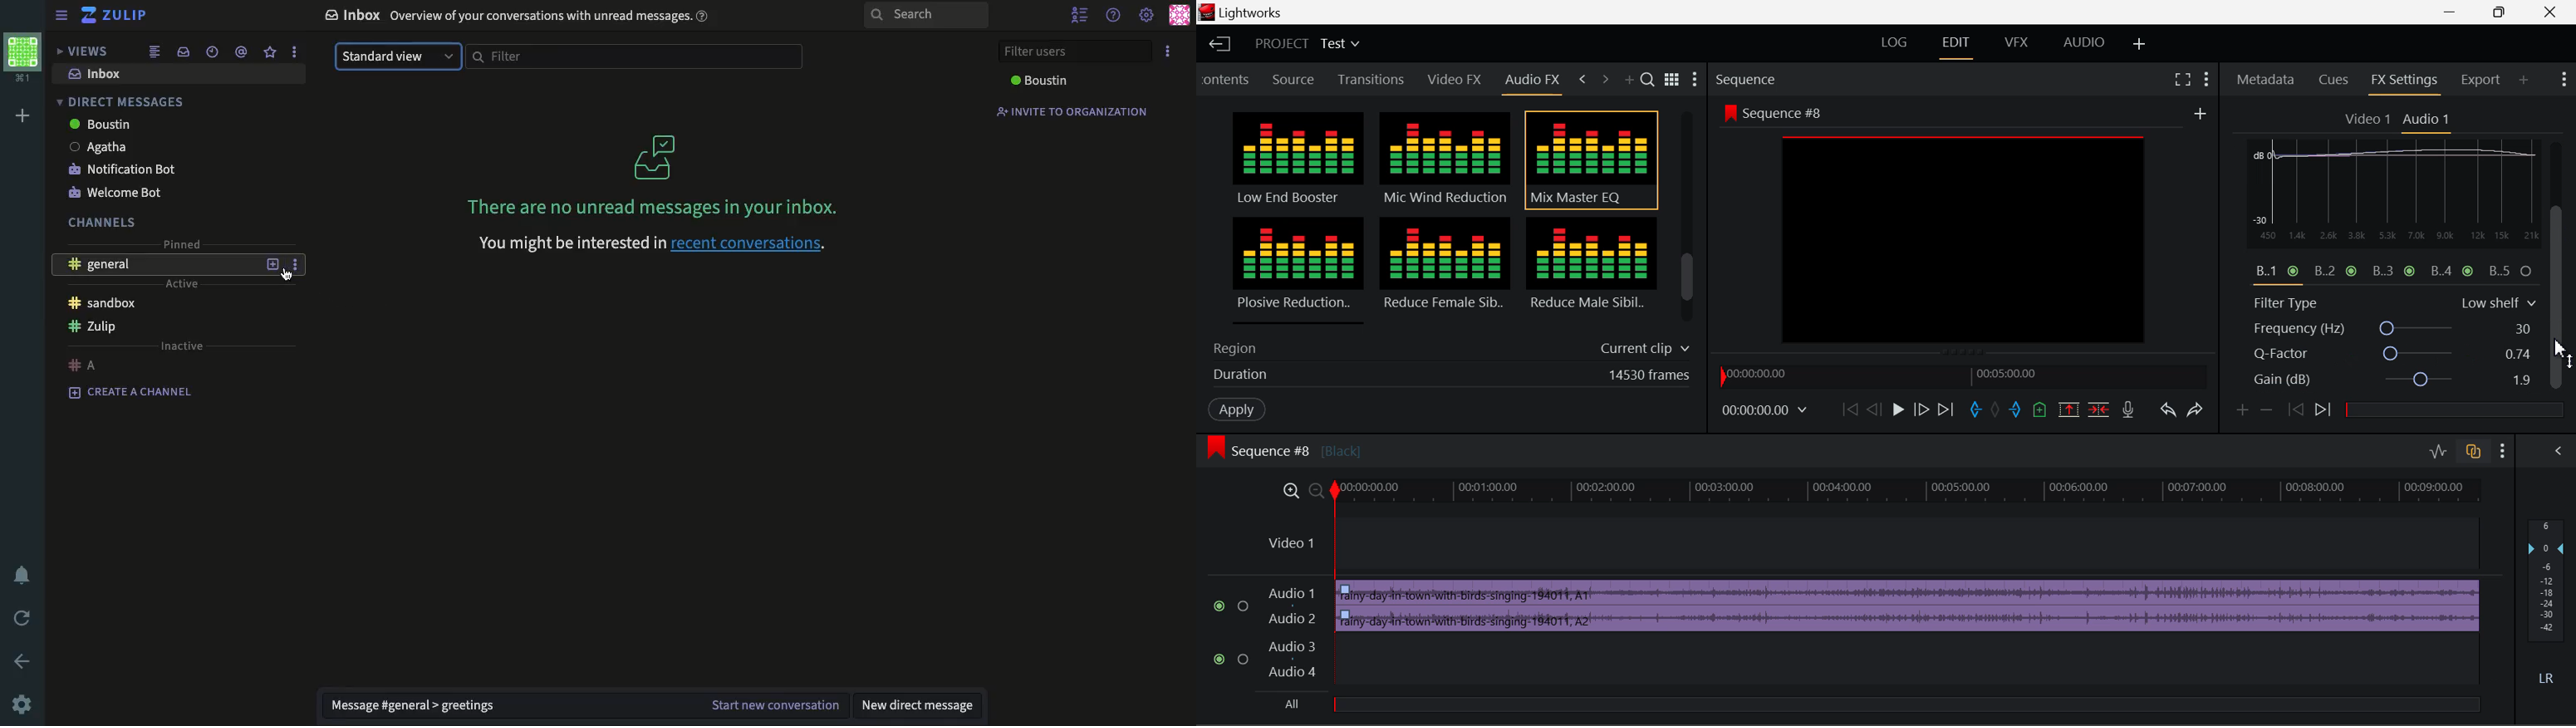 This screenshot has height=728, width=2576. I want to click on Source, so click(1296, 79).